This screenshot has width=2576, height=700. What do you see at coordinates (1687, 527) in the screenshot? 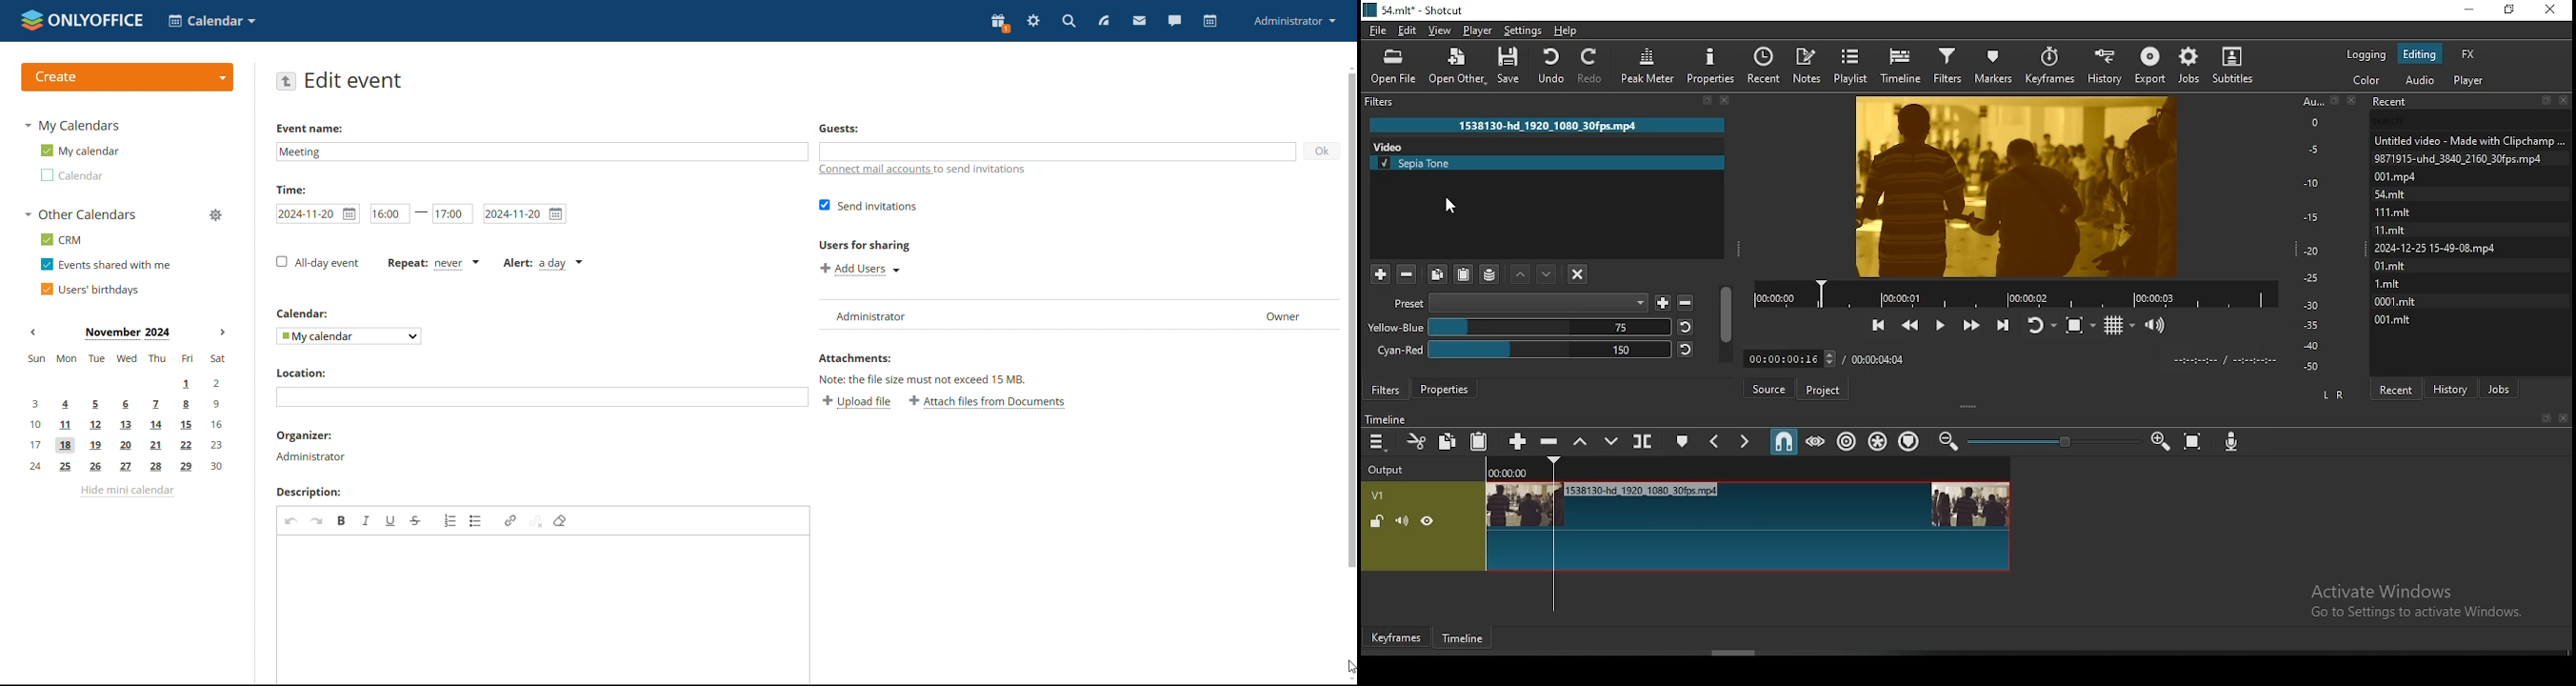
I see `video track` at bounding box center [1687, 527].